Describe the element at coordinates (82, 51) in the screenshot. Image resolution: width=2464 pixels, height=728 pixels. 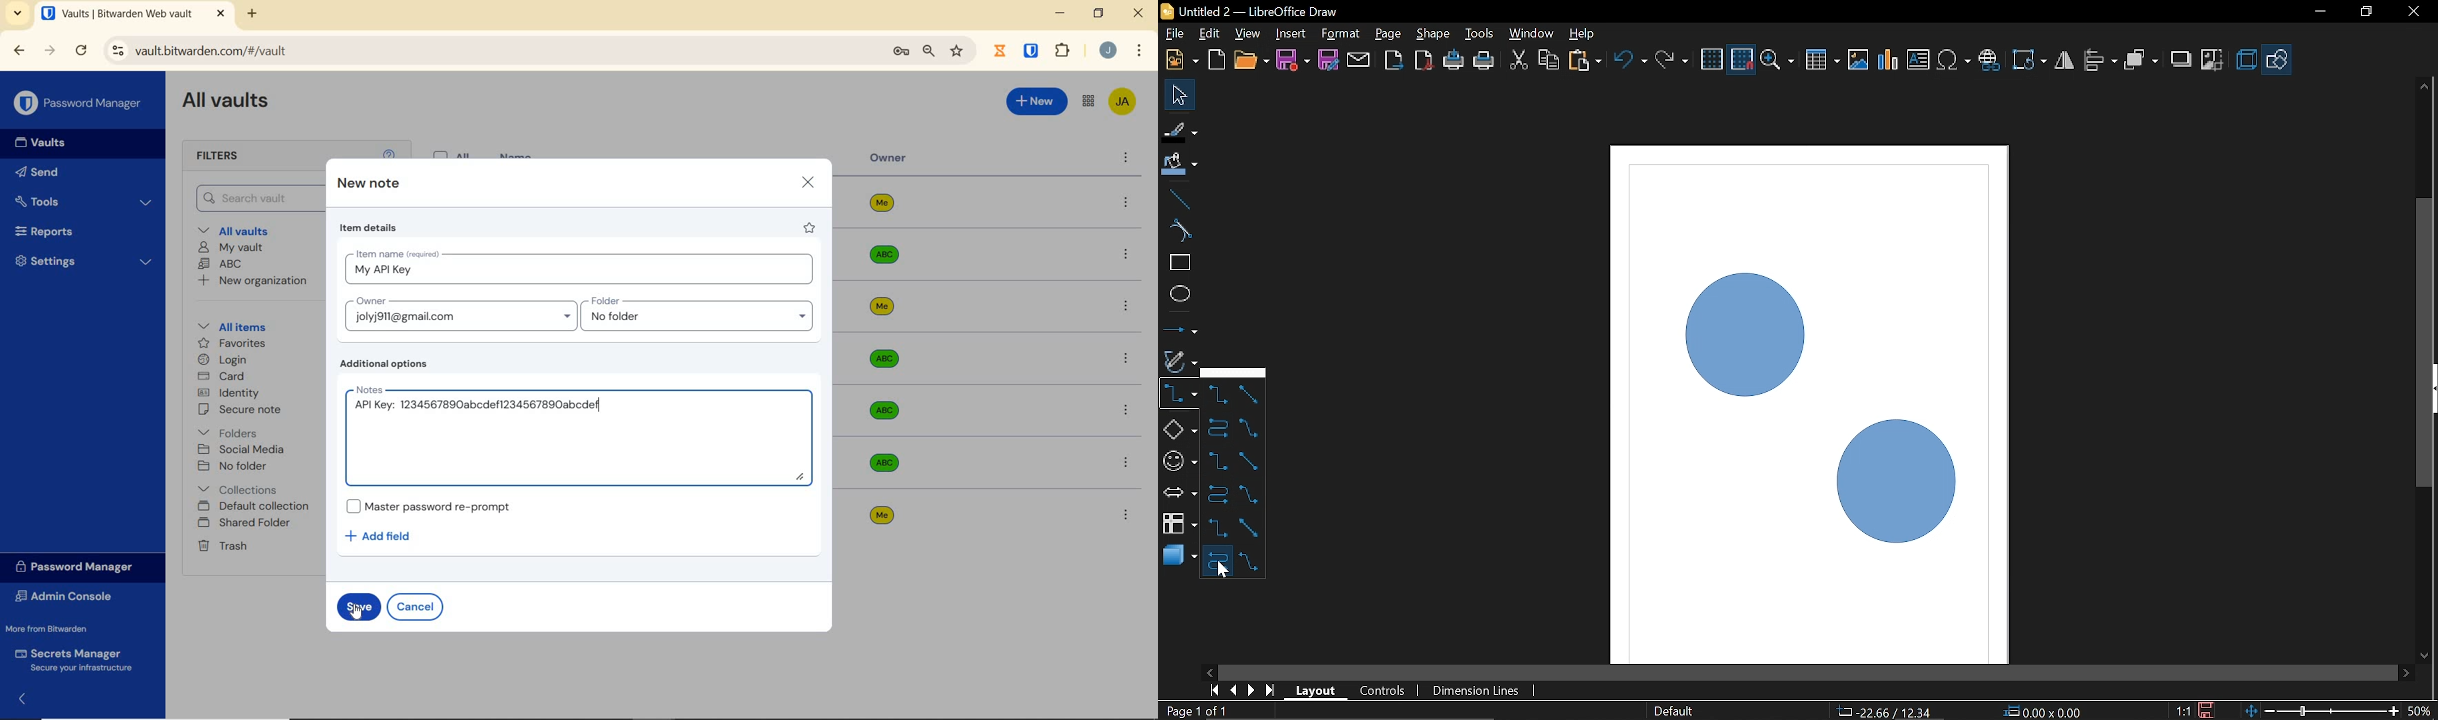
I see `RELOAD` at that location.